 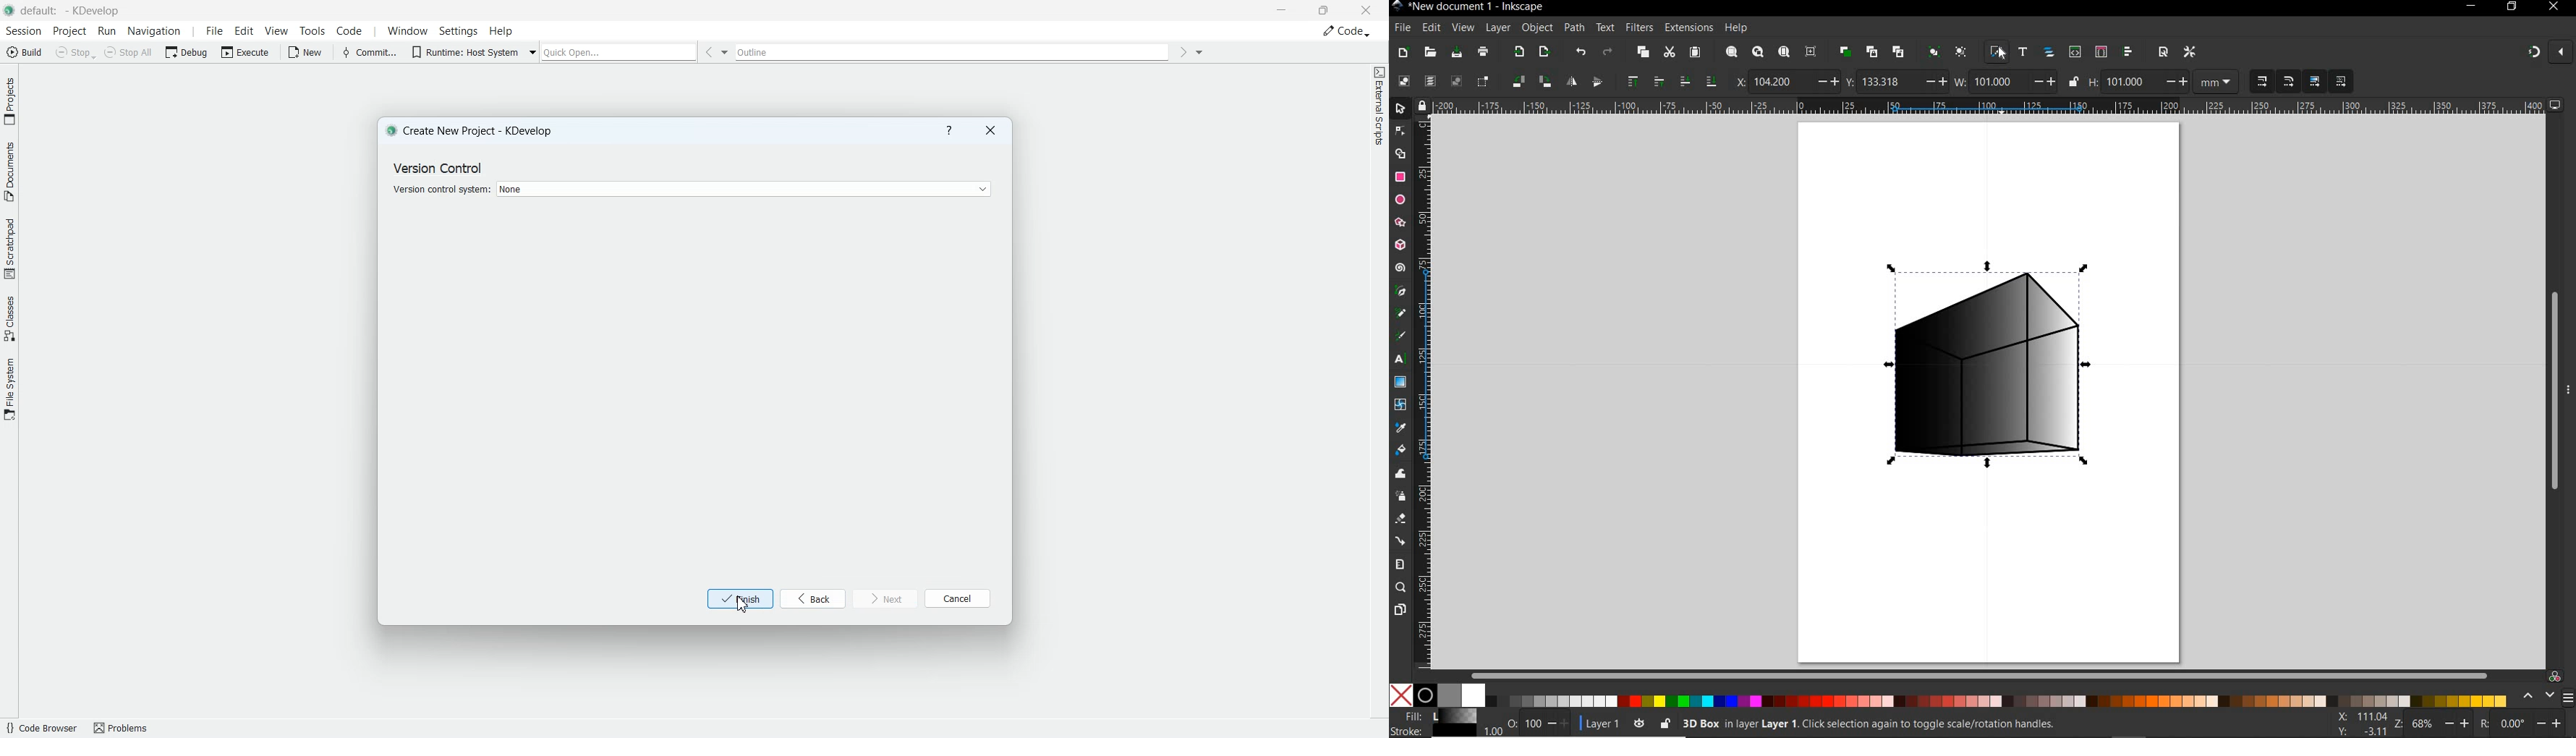 I want to click on PATH, so click(x=1573, y=28).